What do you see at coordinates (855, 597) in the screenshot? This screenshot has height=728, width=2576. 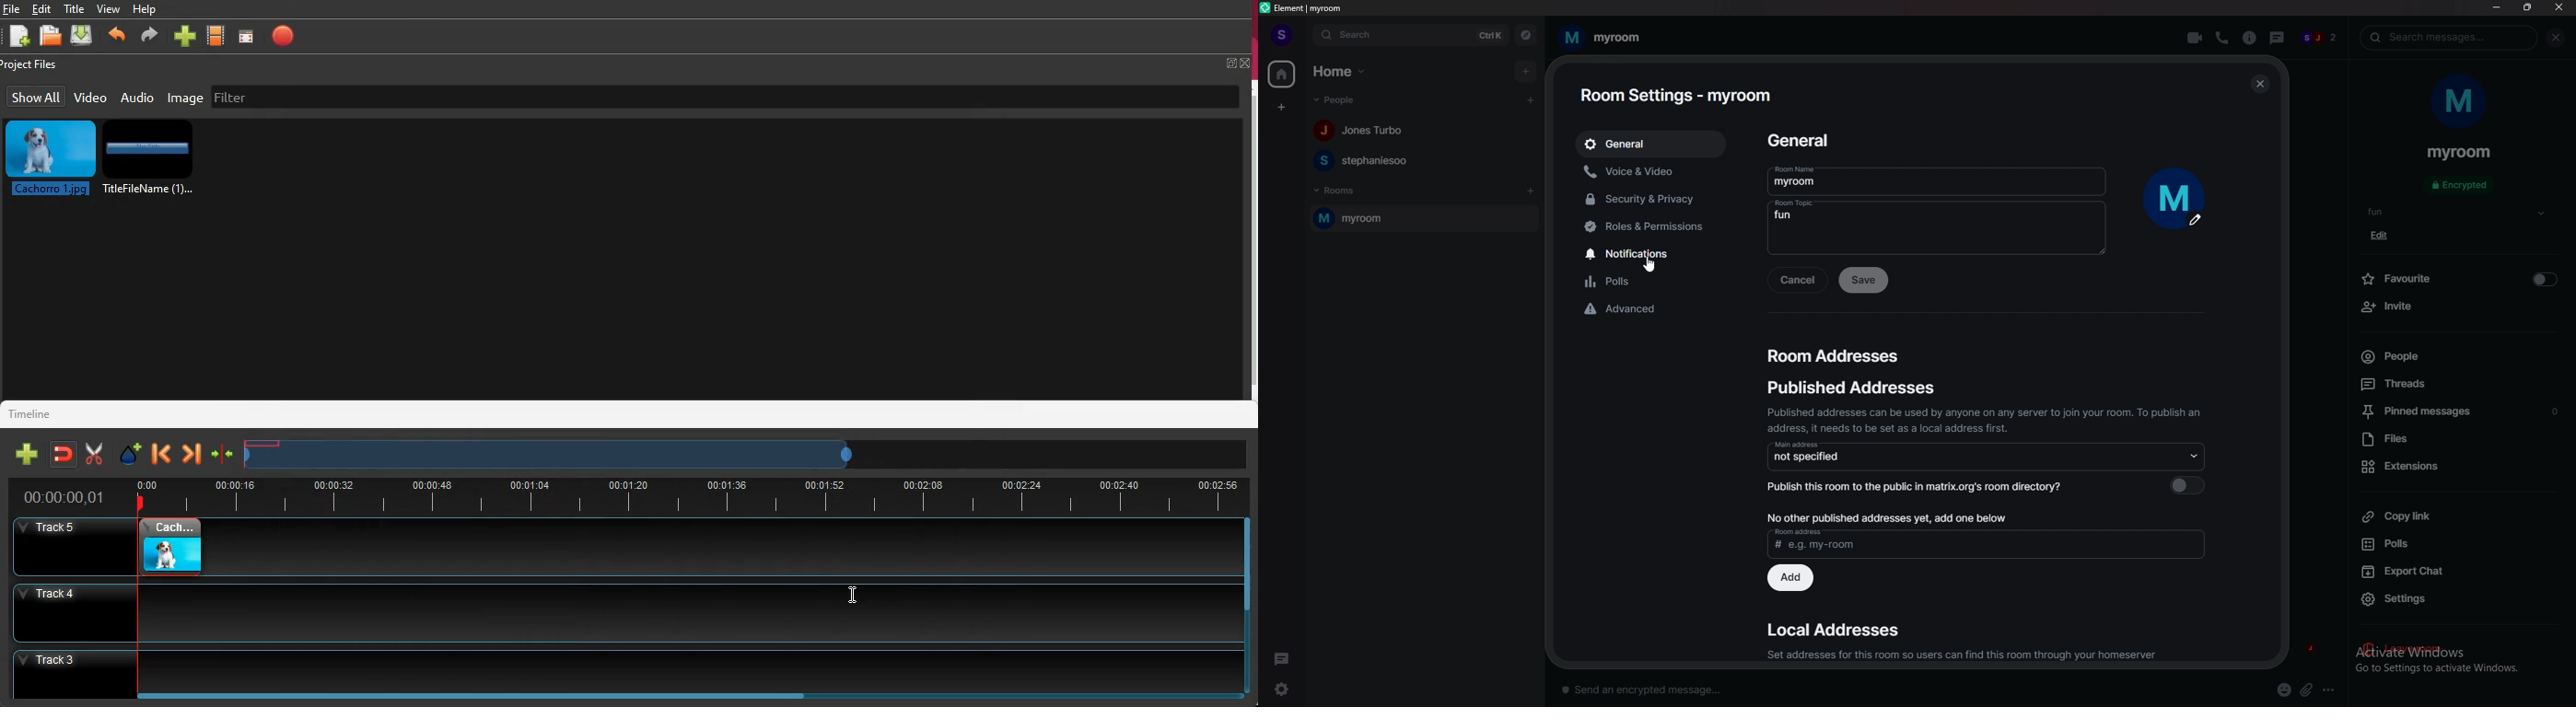 I see `cursor` at bounding box center [855, 597].